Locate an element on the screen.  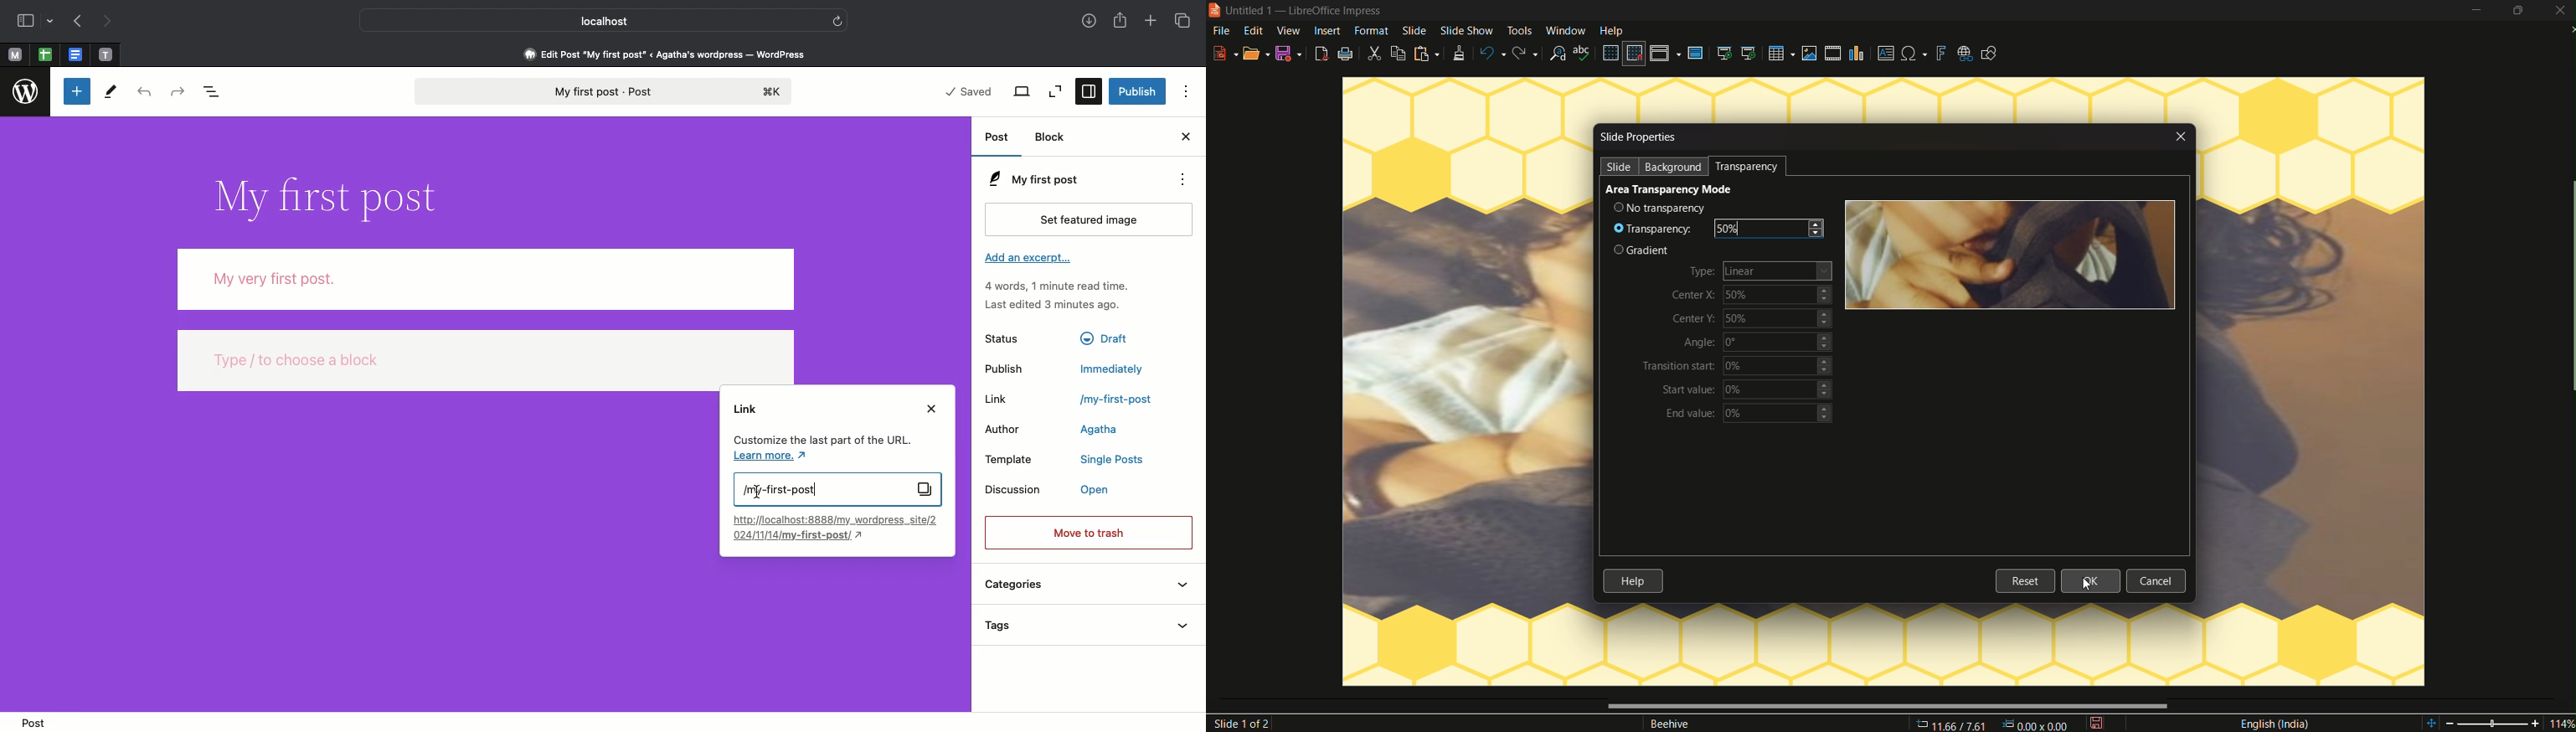
My first post is located at coordinates (606, 92).